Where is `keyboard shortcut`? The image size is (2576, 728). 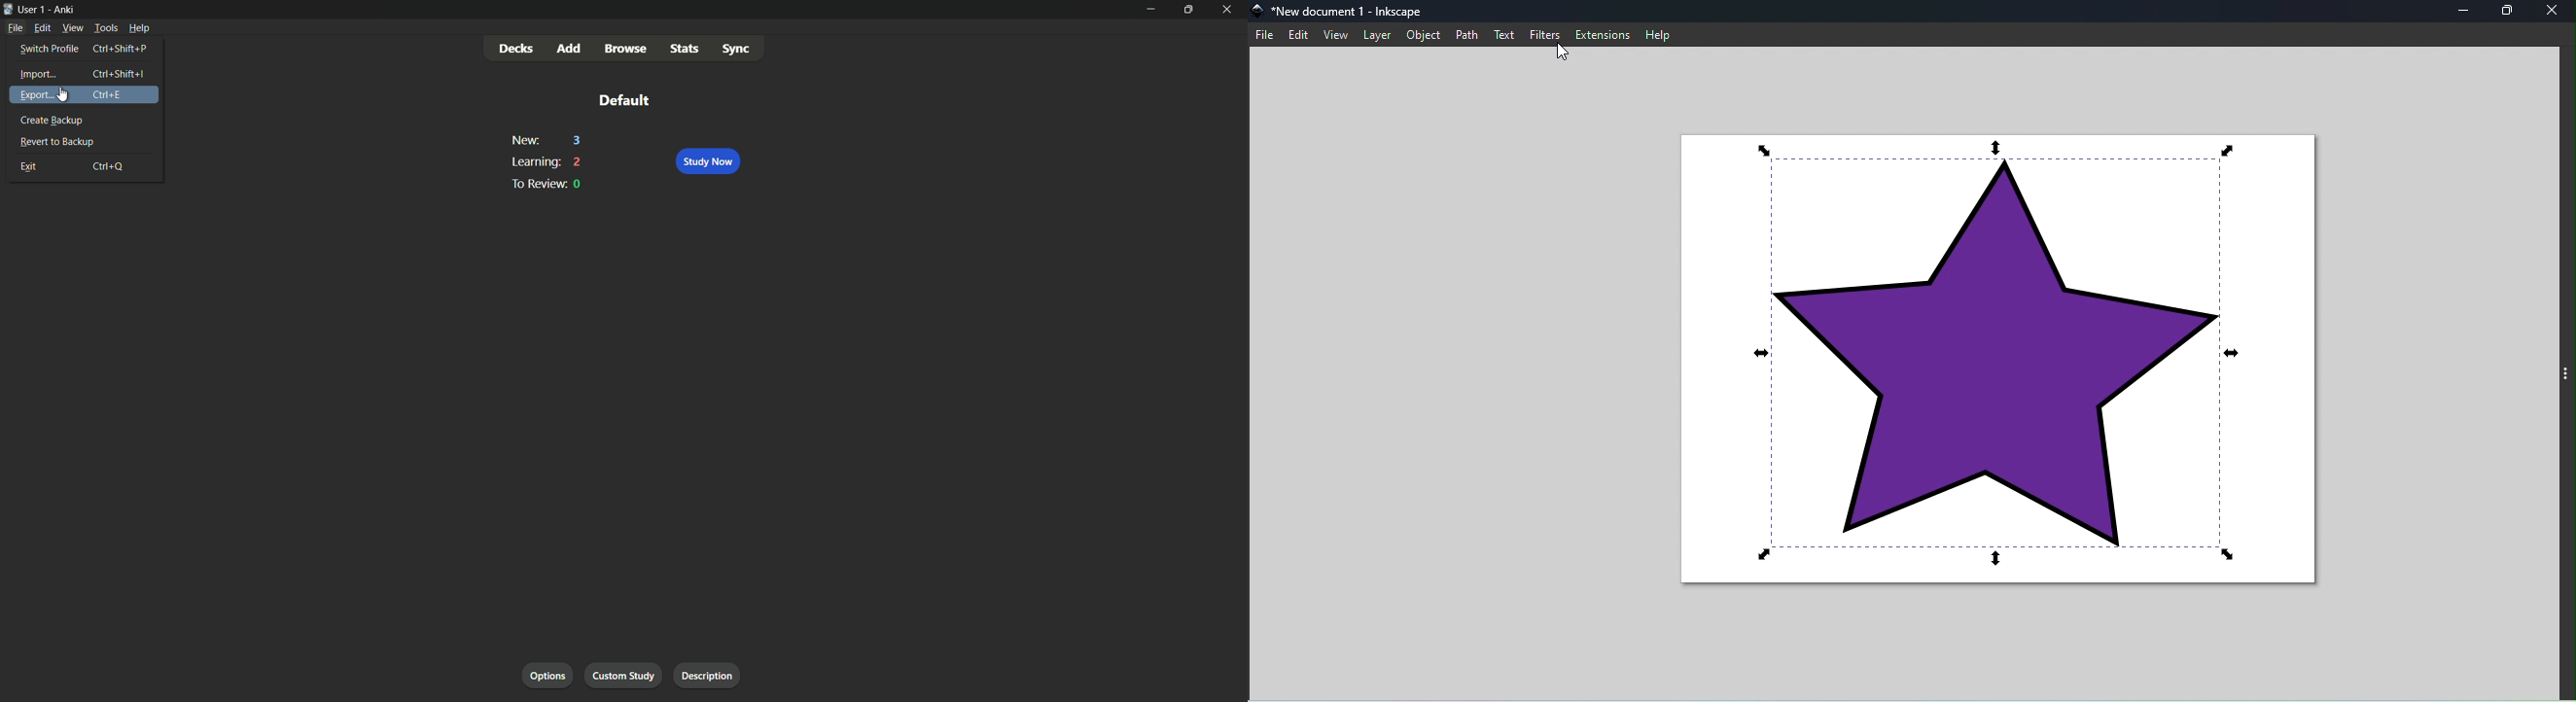 keyboard shortcut is located at coordinates (110, 166).